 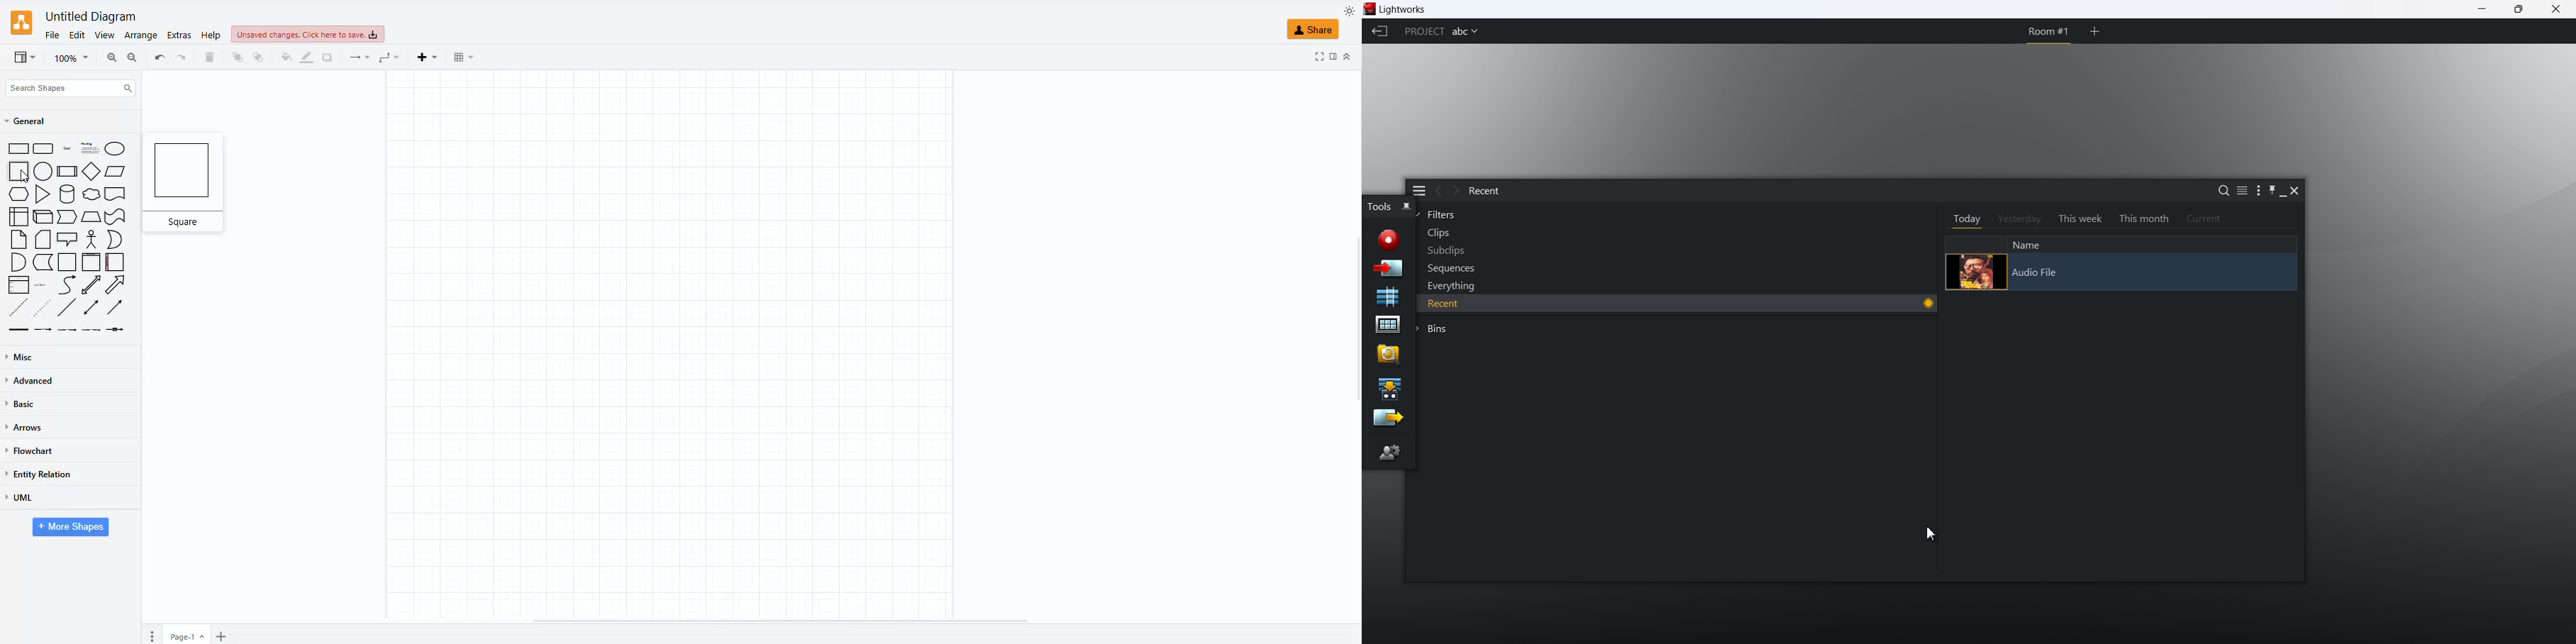 What do you see at coordinates (1314, 30) in the screenshot?
I see `share` at bounding box center [1314, 30].